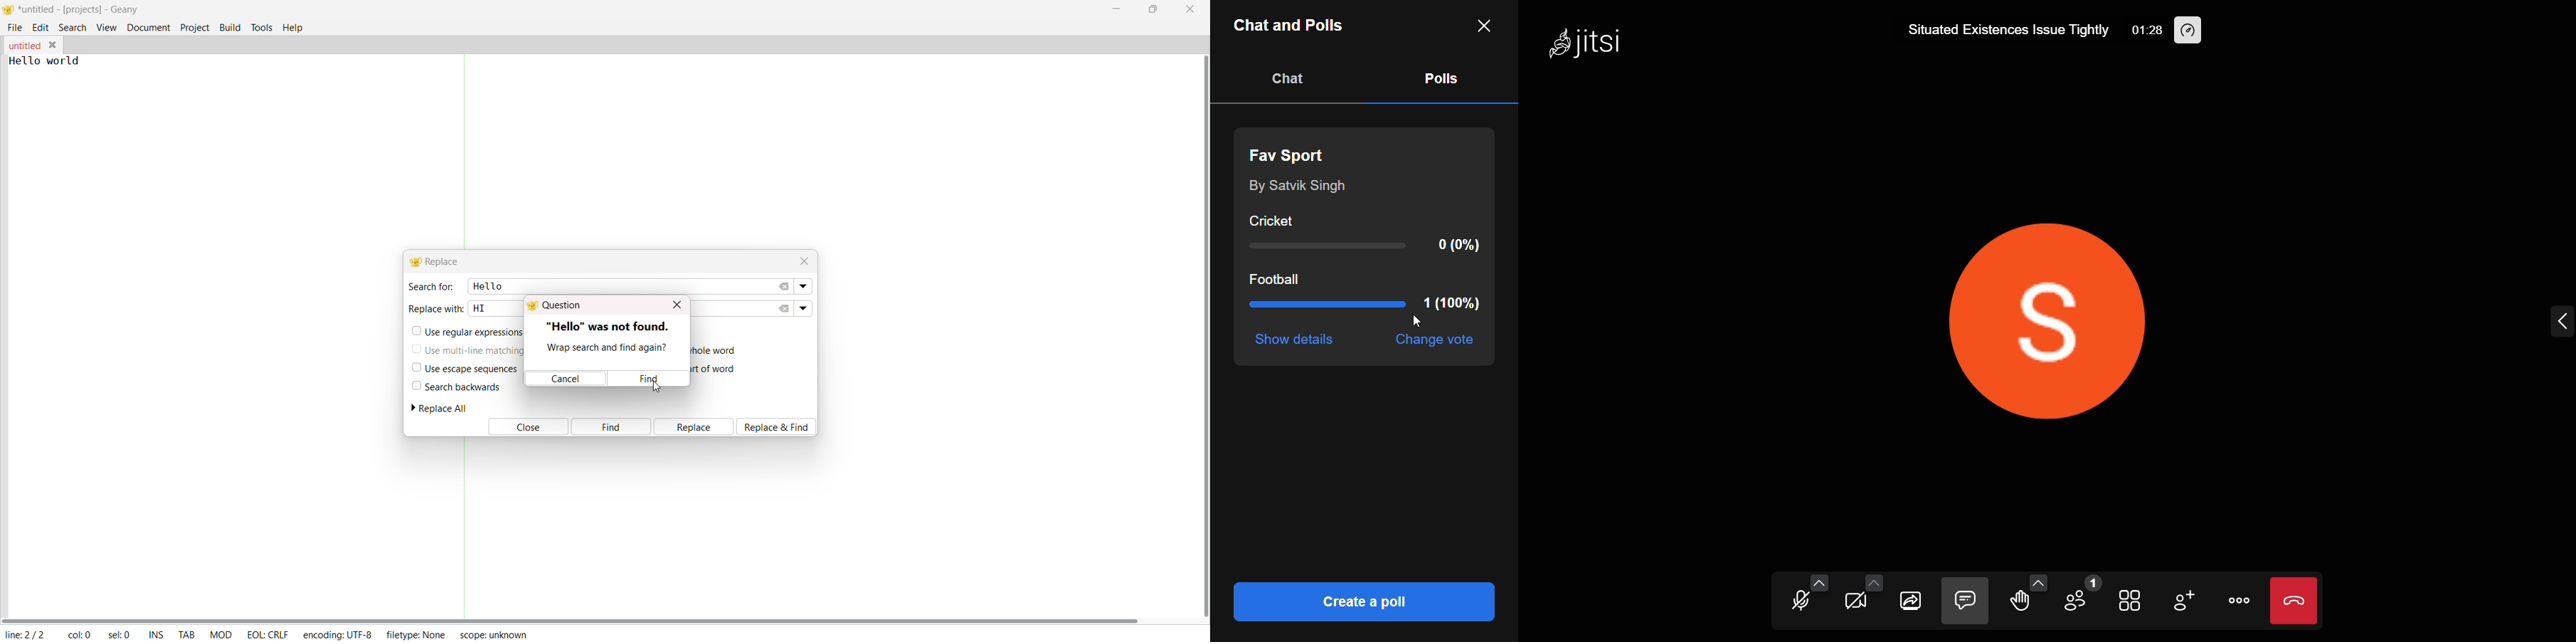 Image resolution: width=2576 pixels, height=644 pixels. Describe the element at coordinates (106, 27) in the screenshot. I see `view` at that location.